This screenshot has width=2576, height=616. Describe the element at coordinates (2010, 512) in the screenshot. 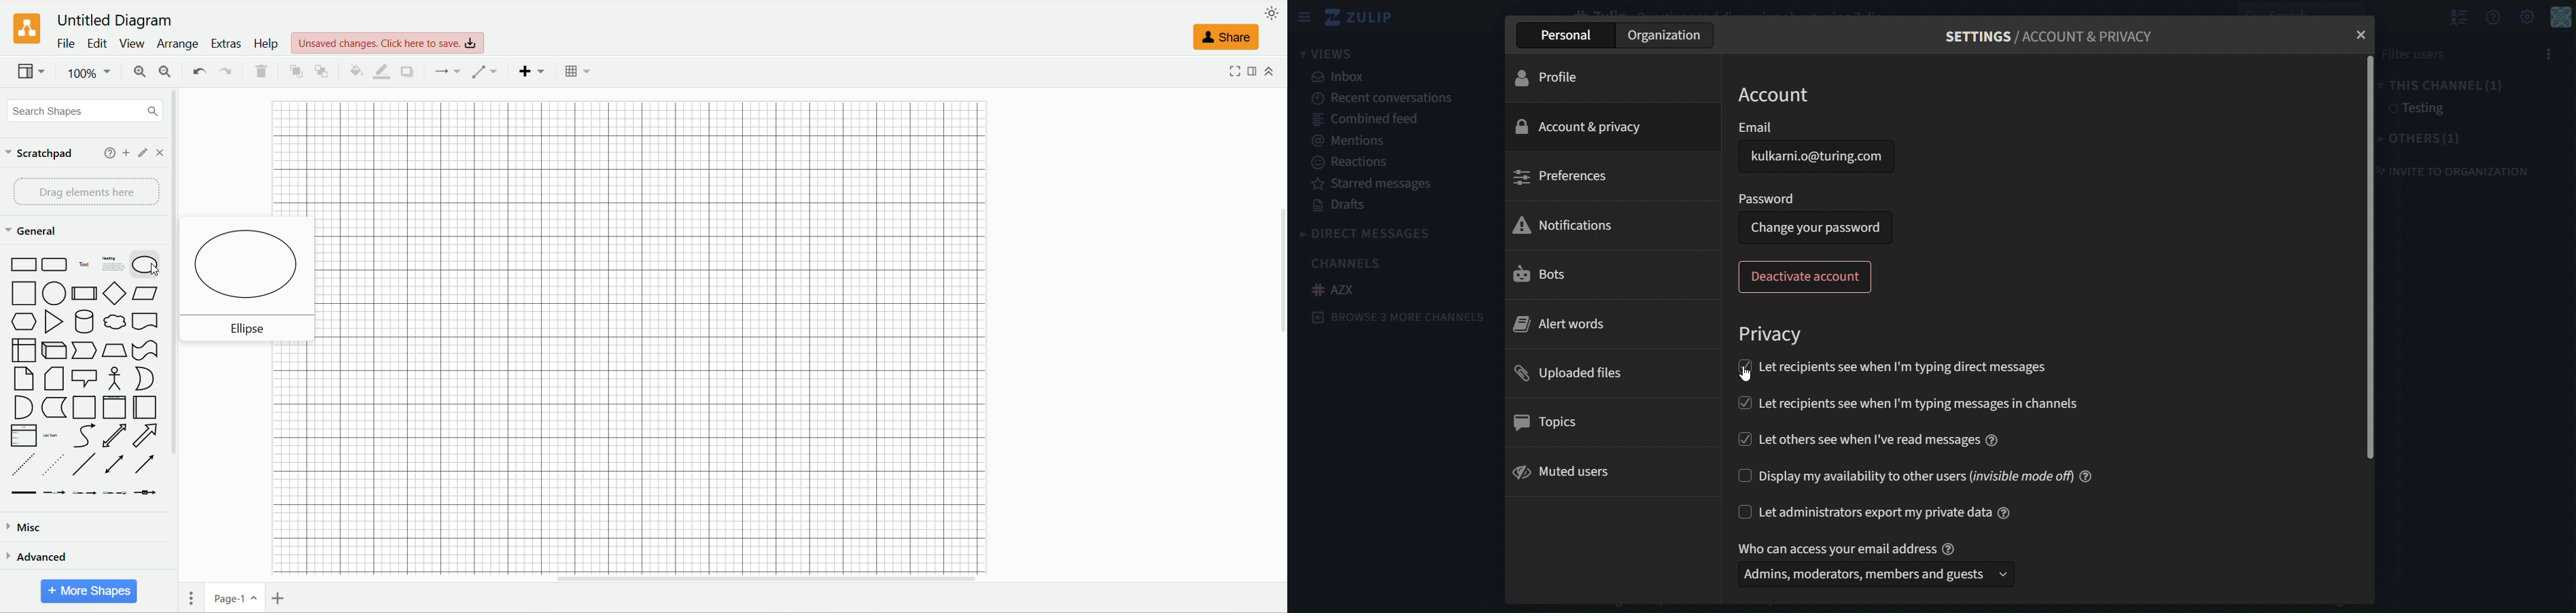

I see `information` at that location.